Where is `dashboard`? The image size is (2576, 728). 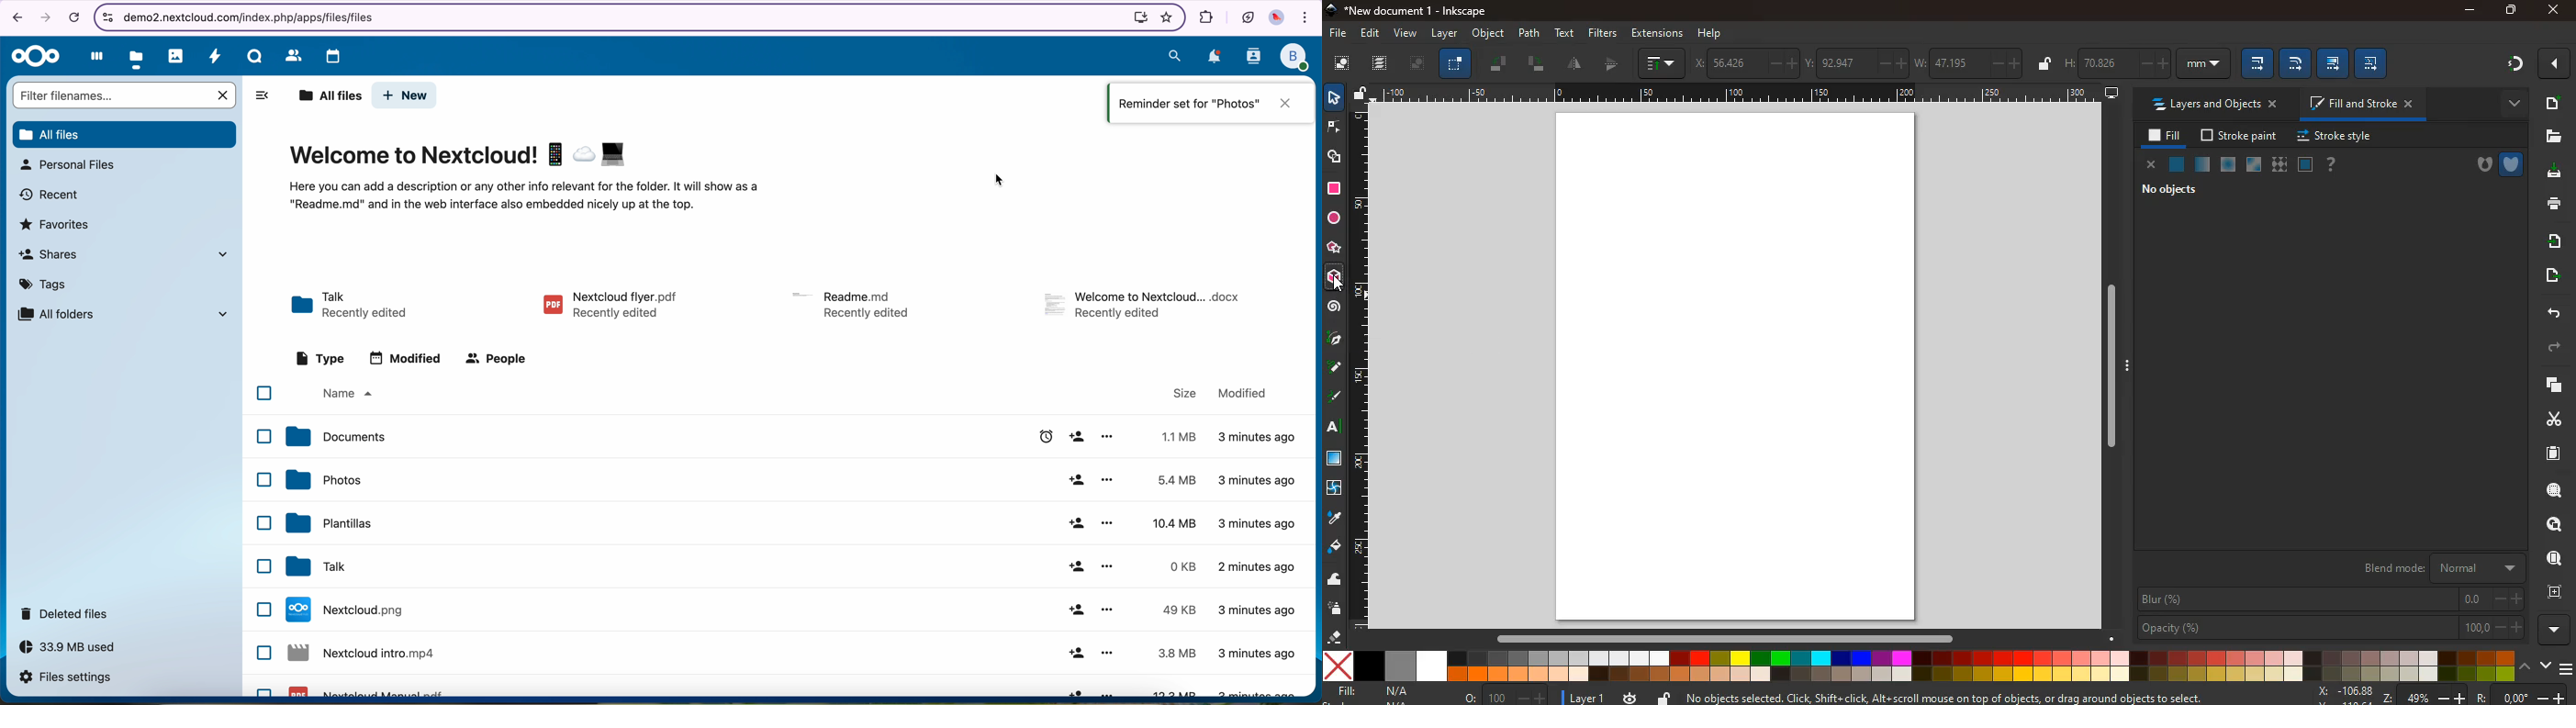
dashboard is located at coordinates (93, 55).